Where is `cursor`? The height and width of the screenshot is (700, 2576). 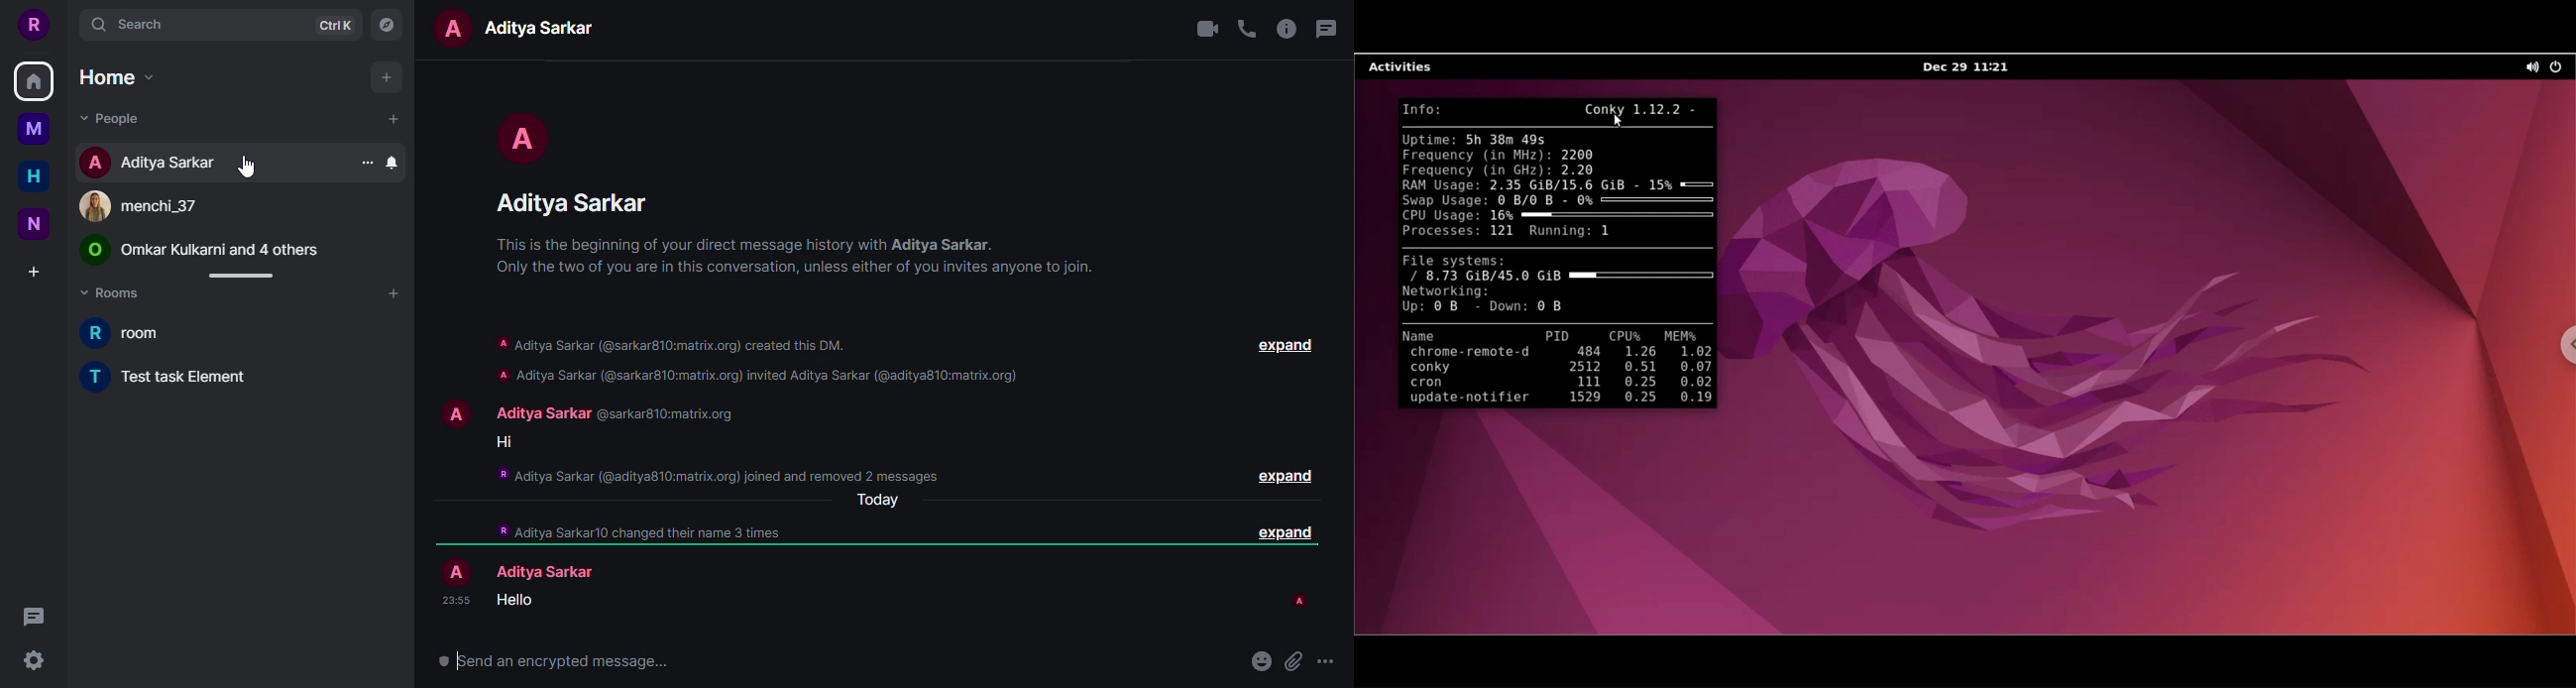 cursor is located at coordinates (243, 165).